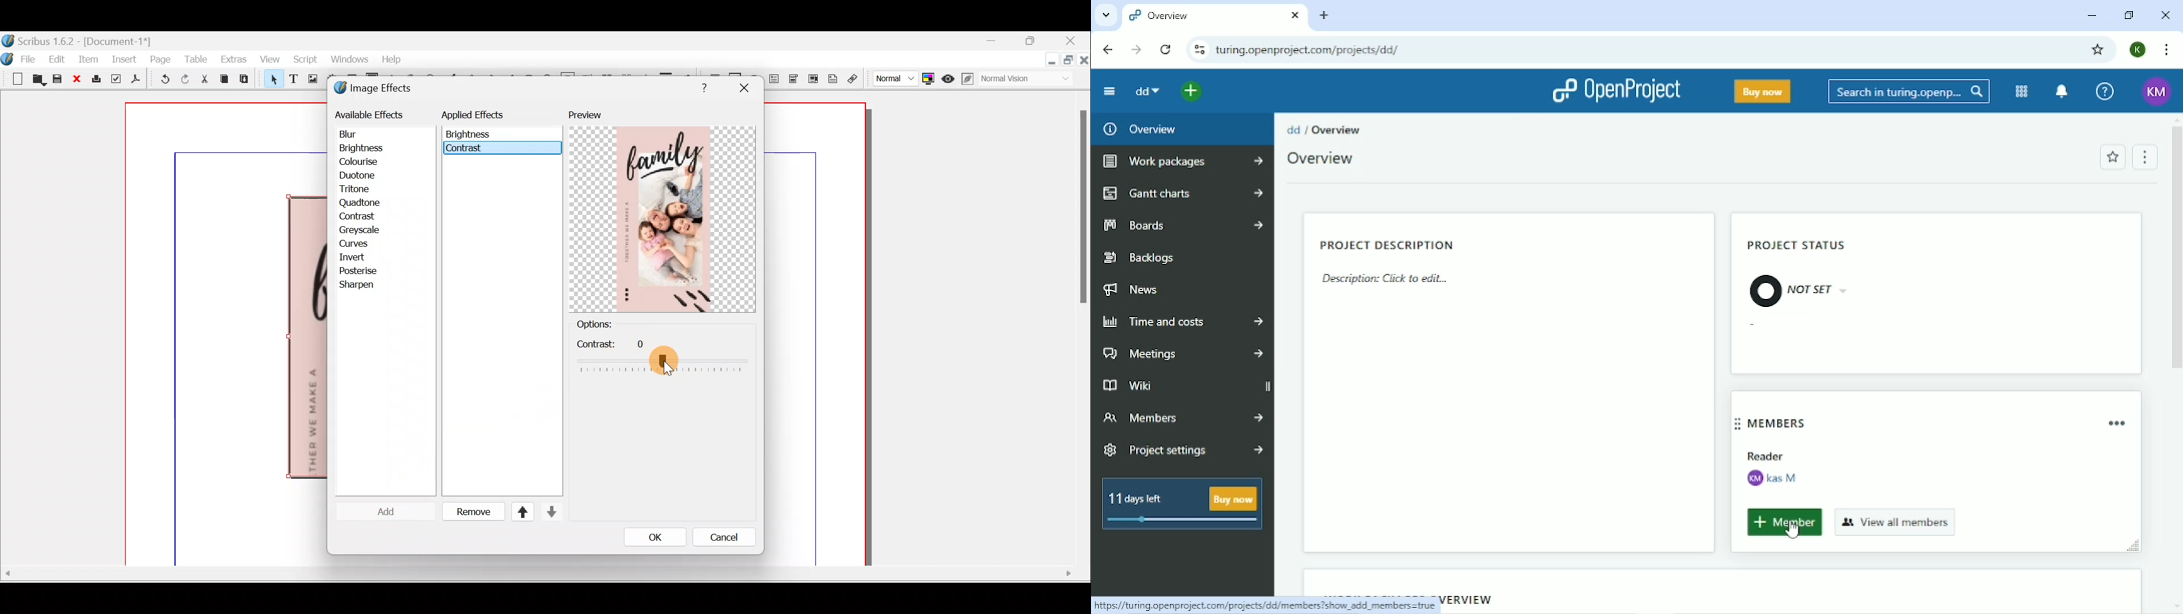 The image size is (2184, 616). What do you see at coordinates (662, 211) in the screenshot?
I see `Preview` at bounding box center [662, 211].